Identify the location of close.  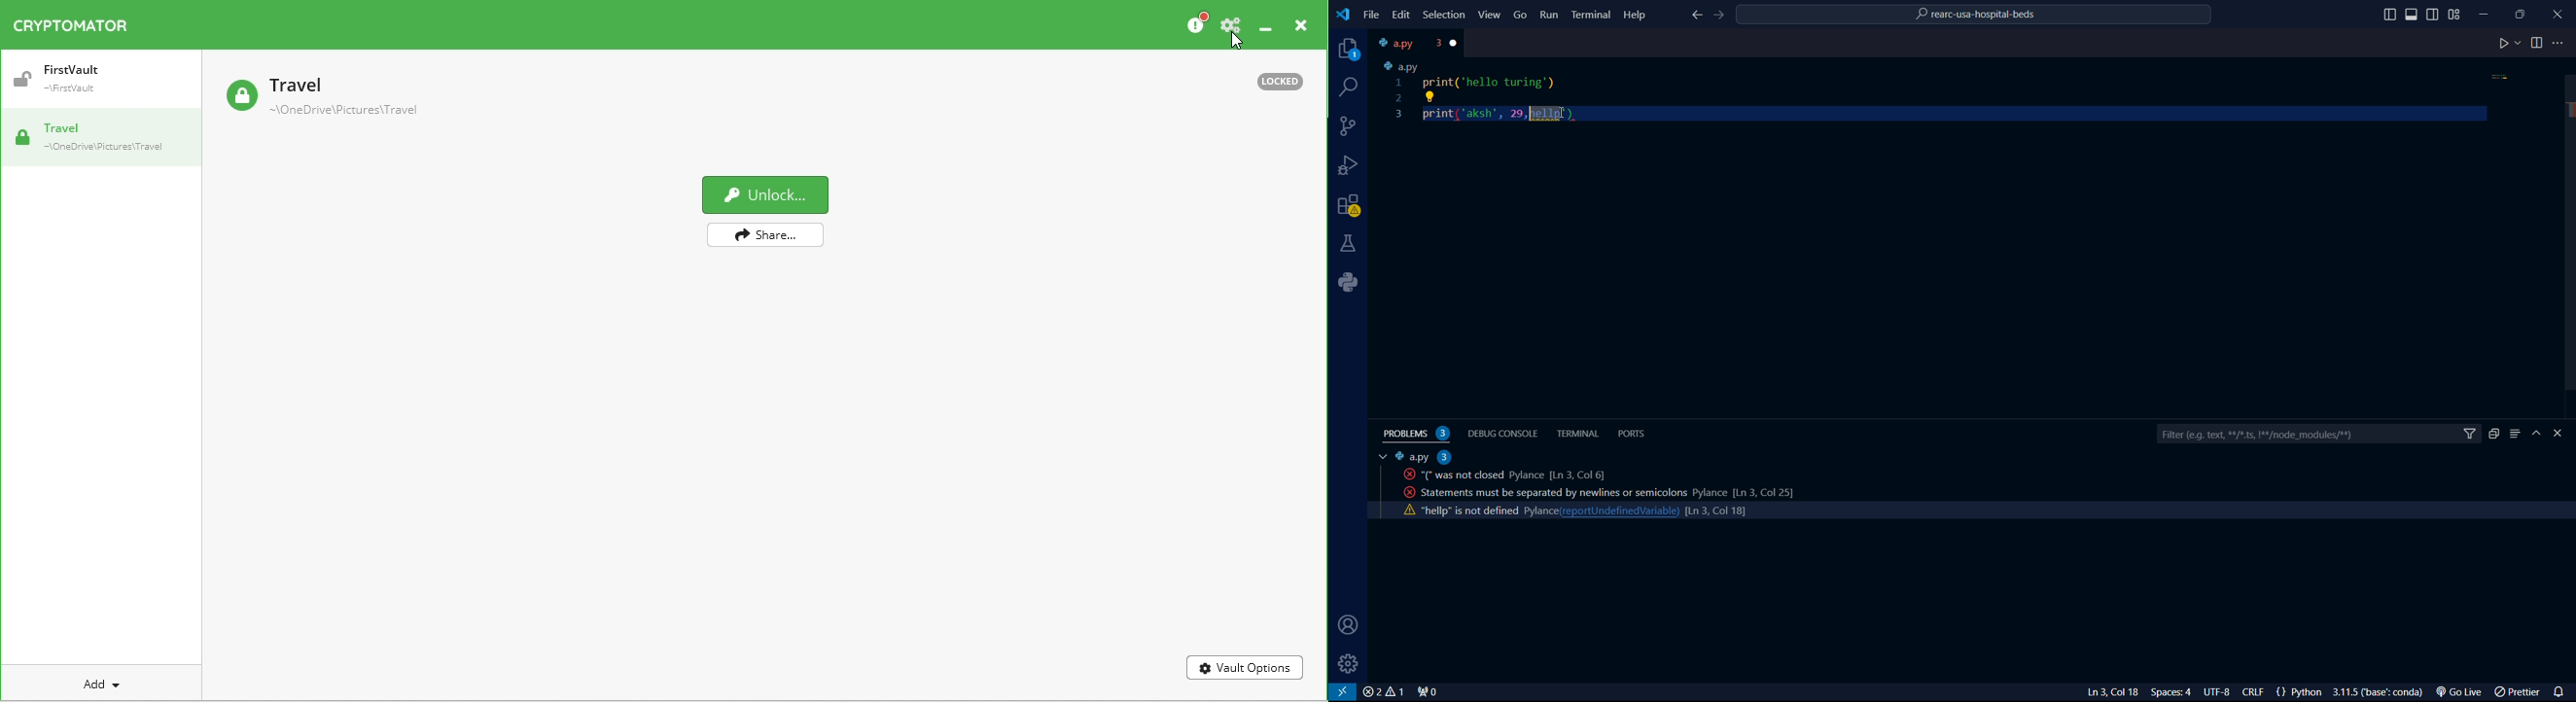
(1383, 692).